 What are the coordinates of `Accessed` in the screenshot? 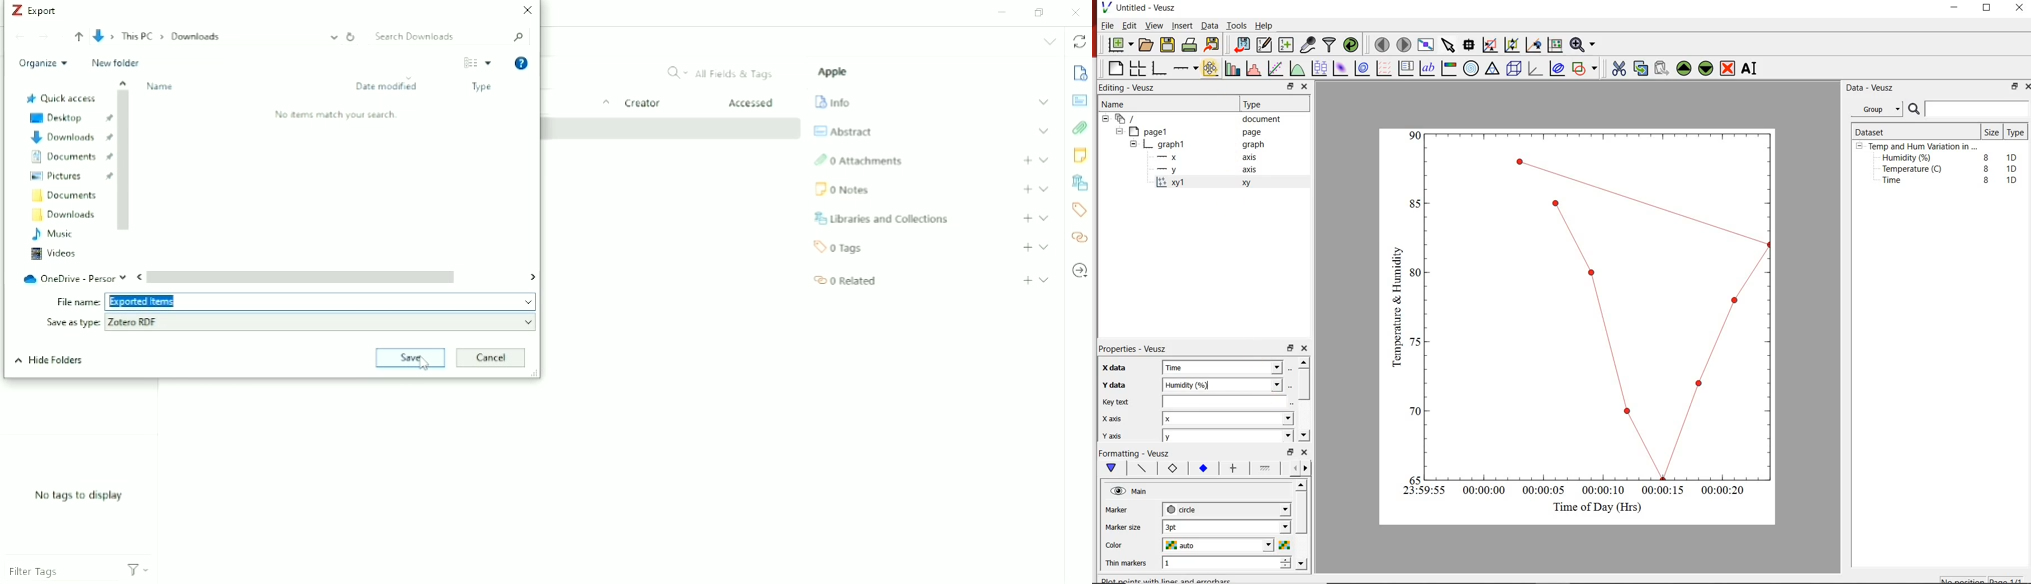 It's located at (753, 104).